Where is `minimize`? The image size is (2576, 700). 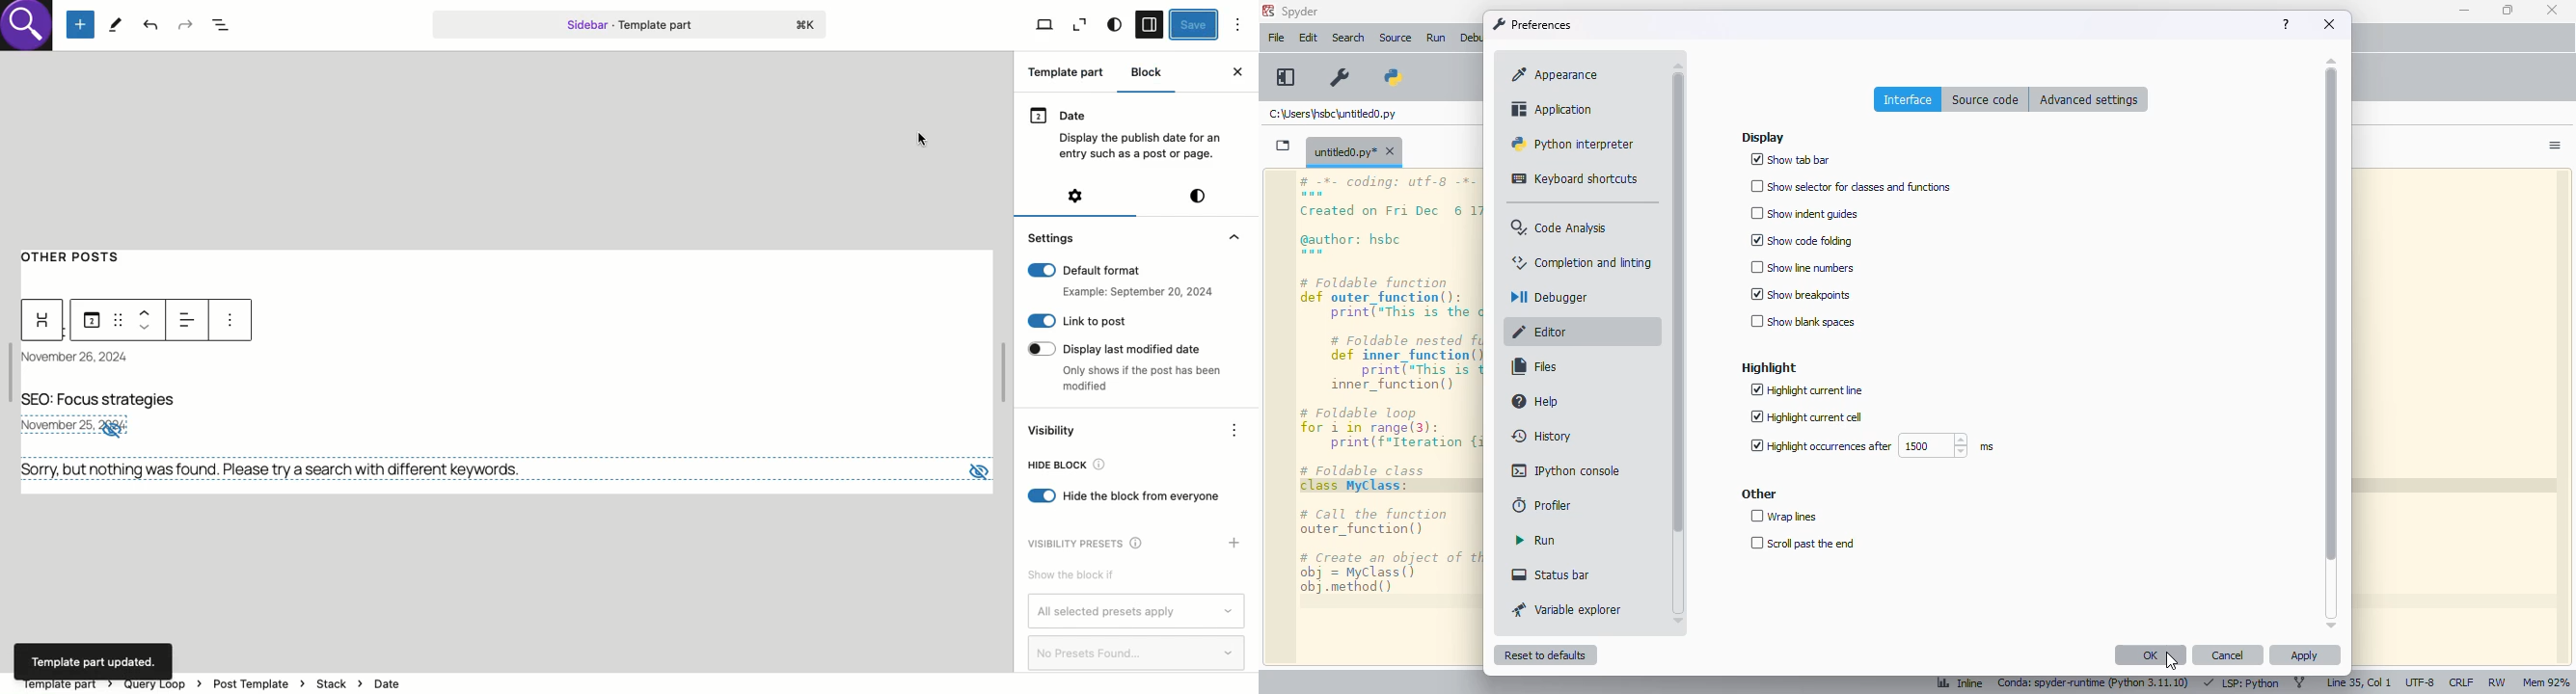 minimize is located at coordinates (2464, 11).